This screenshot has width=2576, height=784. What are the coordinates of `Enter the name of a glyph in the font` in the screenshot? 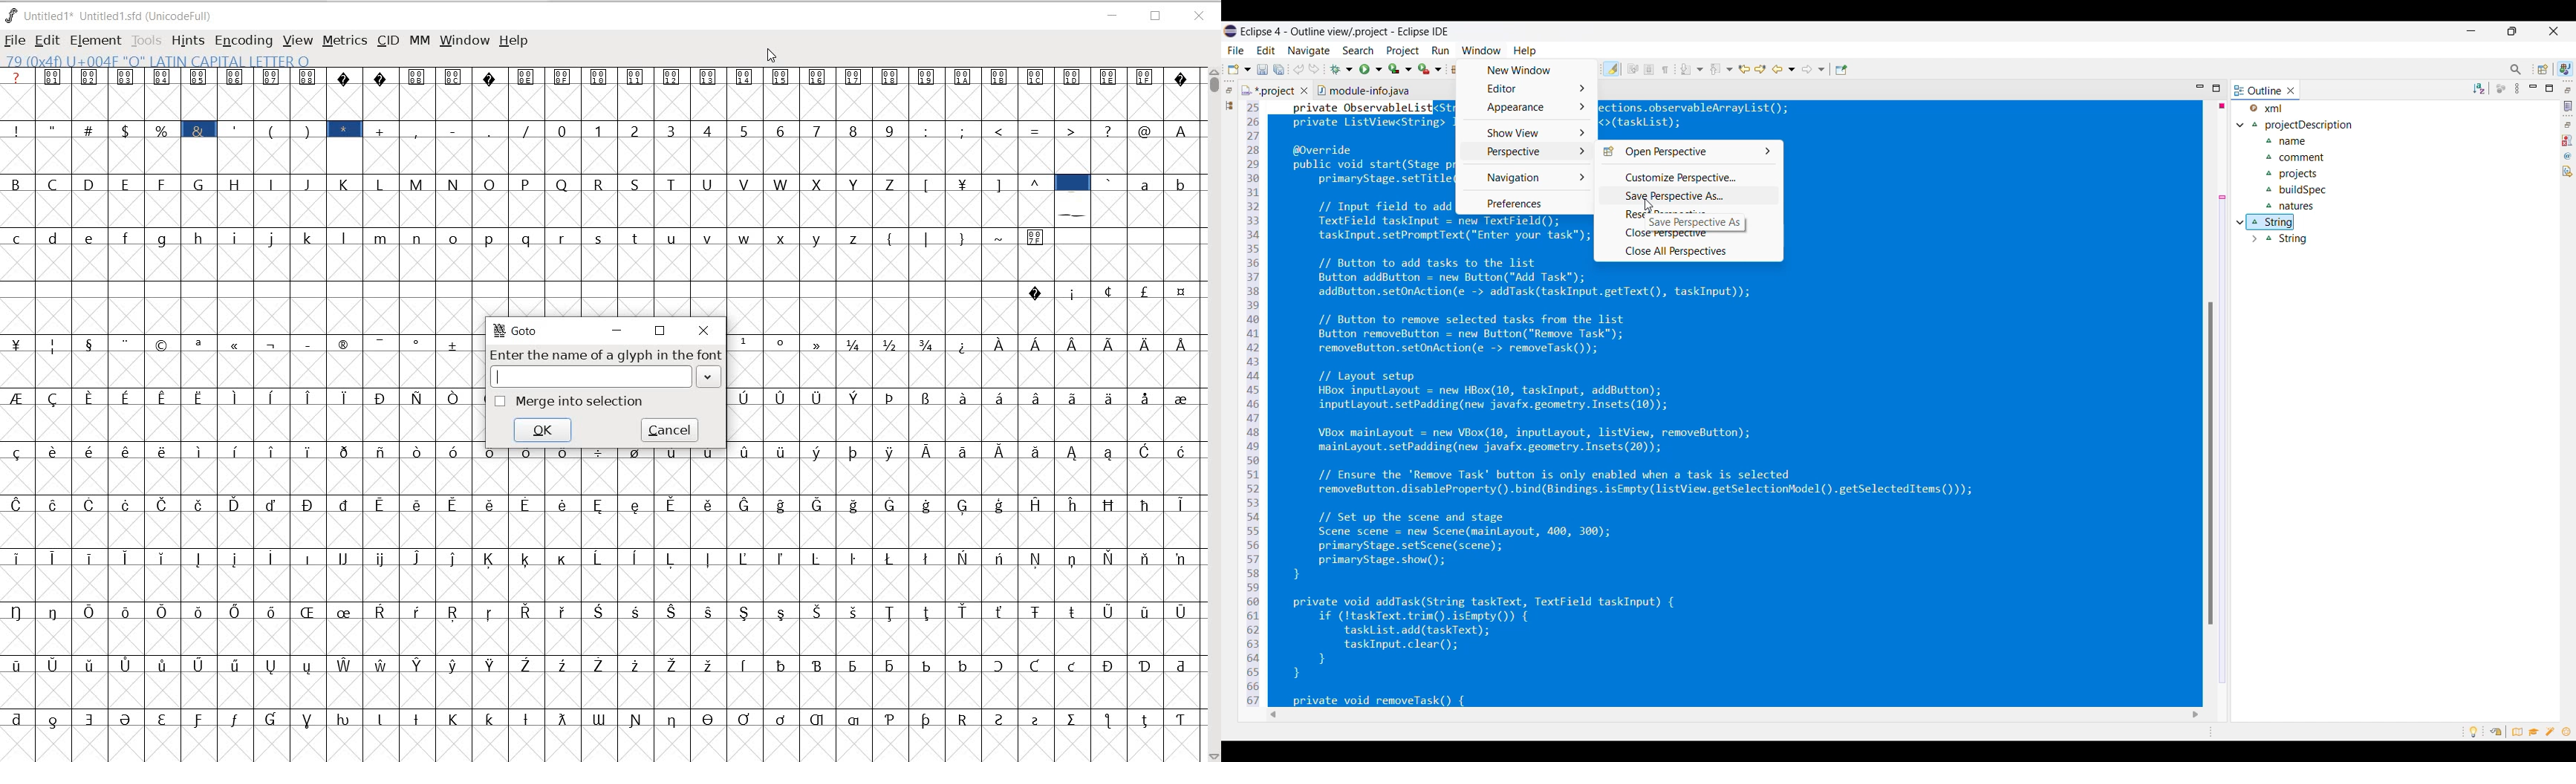 It's located at (606, 356).